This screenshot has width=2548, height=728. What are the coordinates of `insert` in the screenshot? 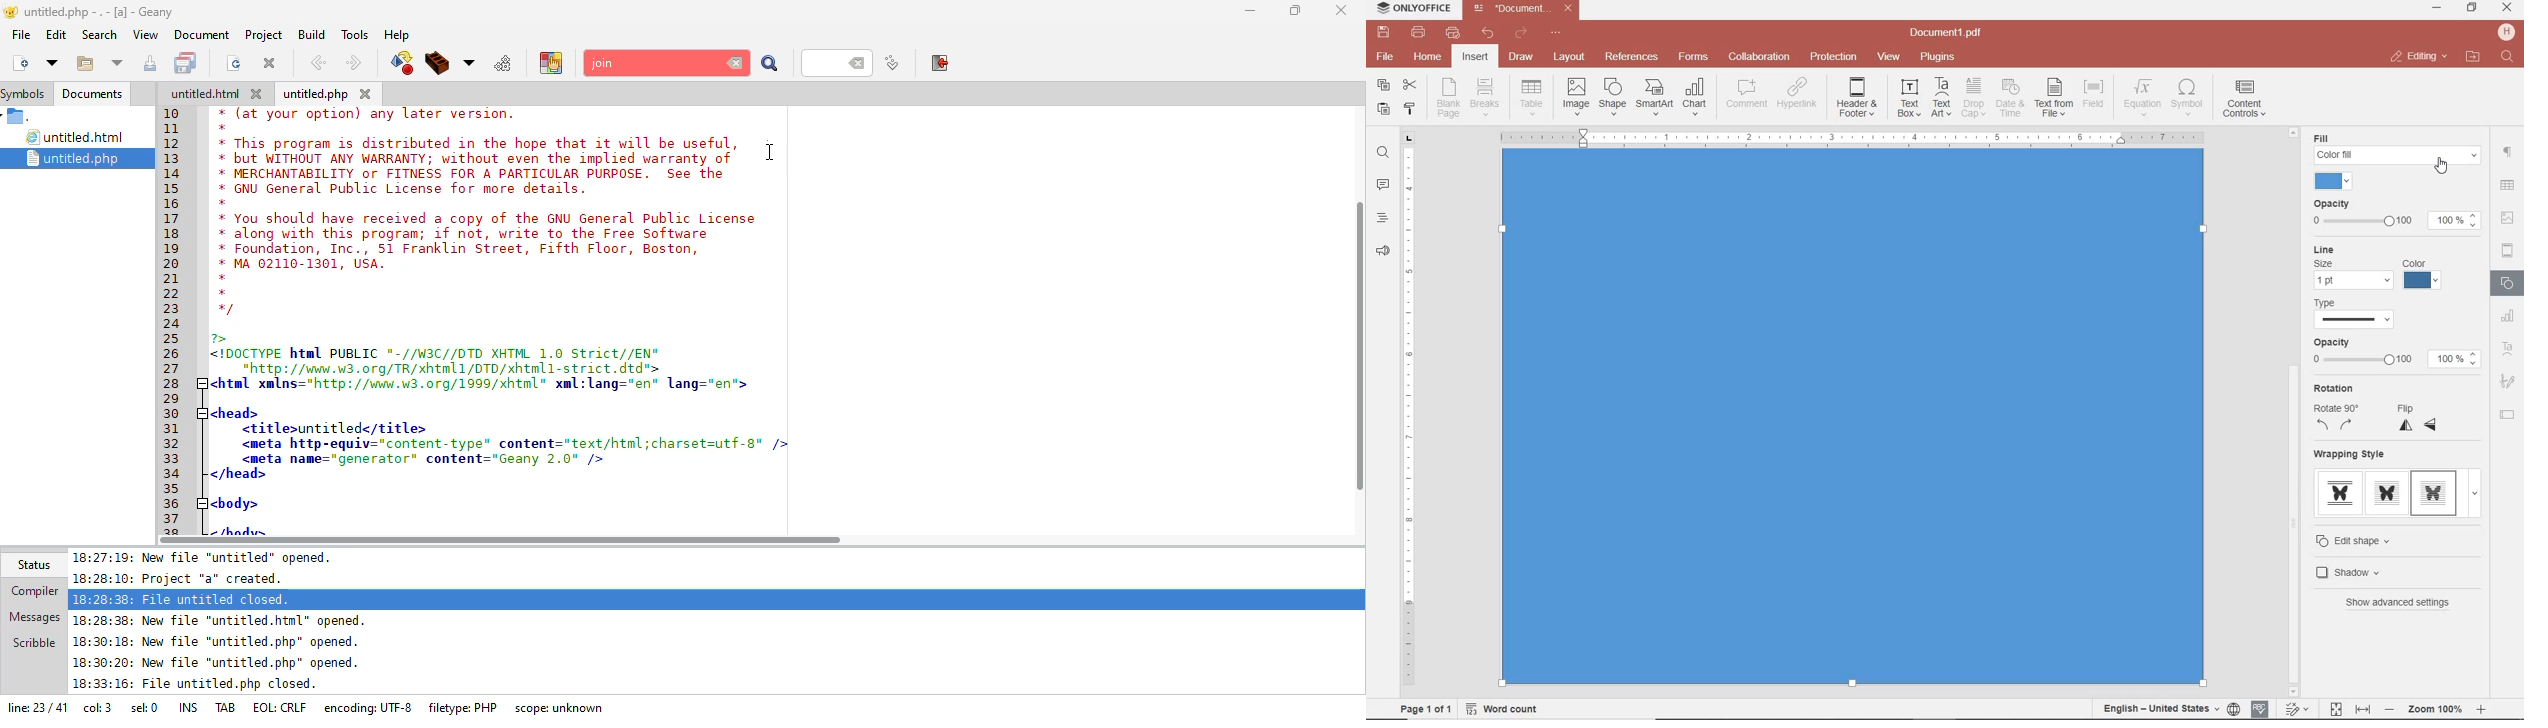 It's located at (1474, 58).